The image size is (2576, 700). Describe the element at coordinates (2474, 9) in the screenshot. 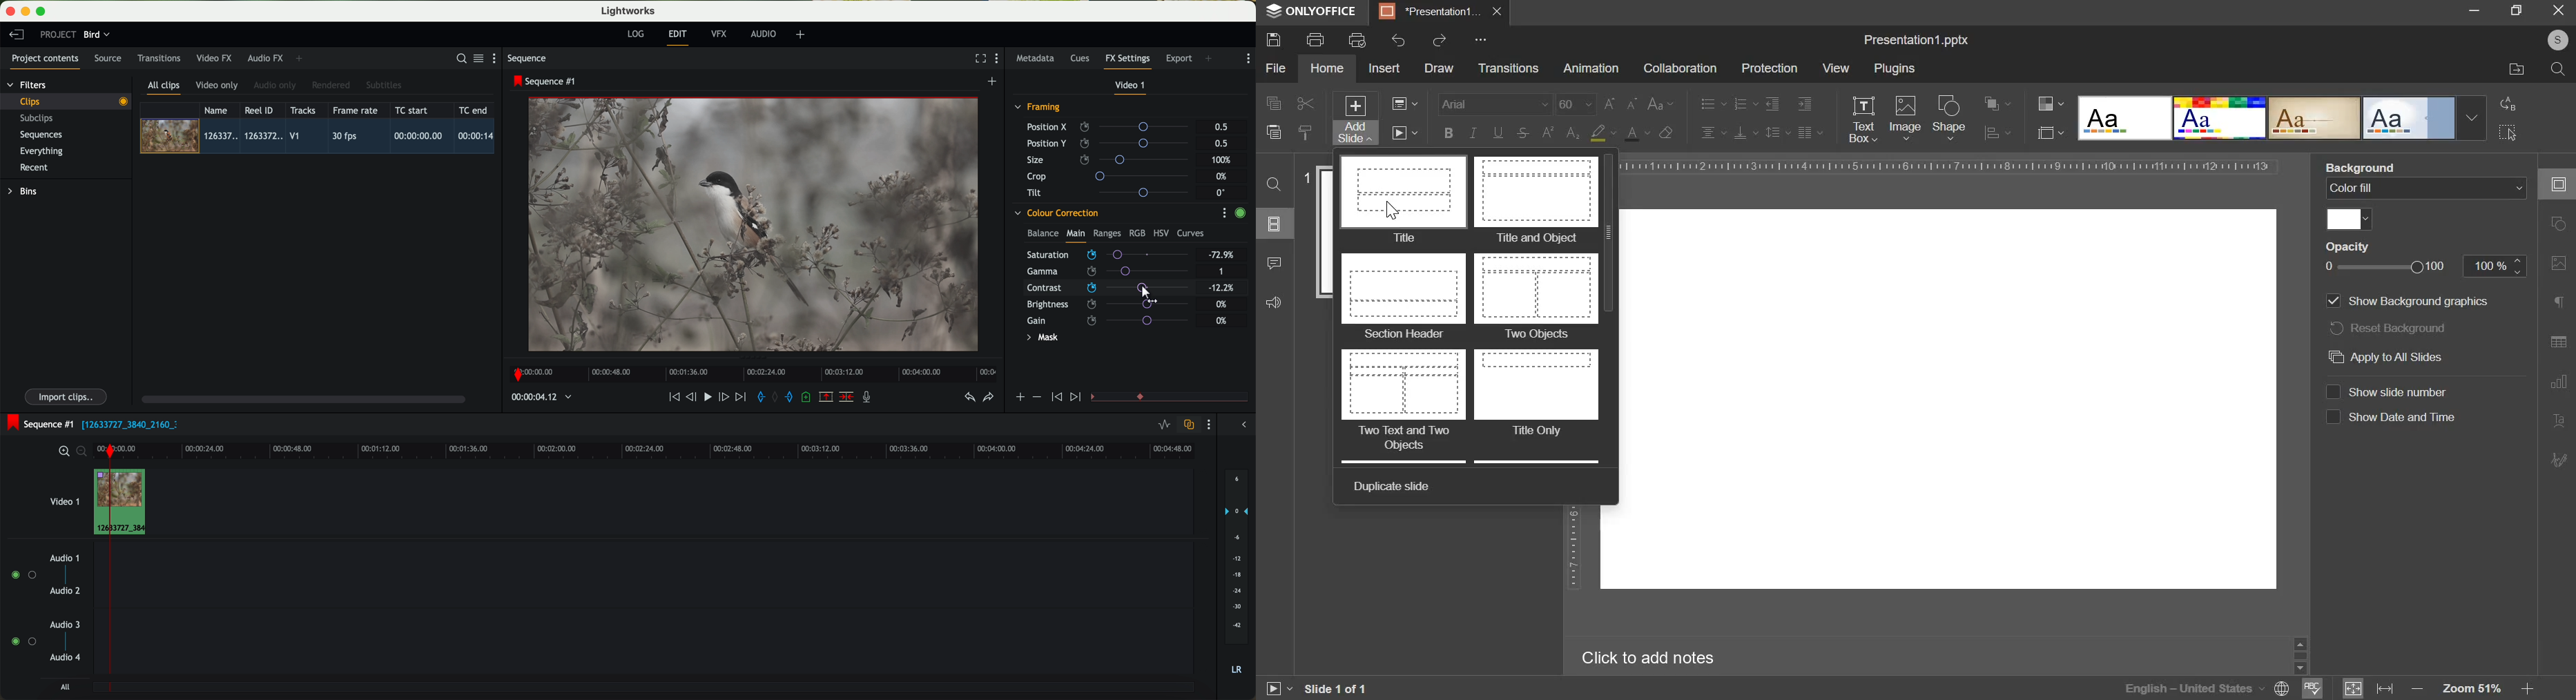

I see `minimize` at that location.